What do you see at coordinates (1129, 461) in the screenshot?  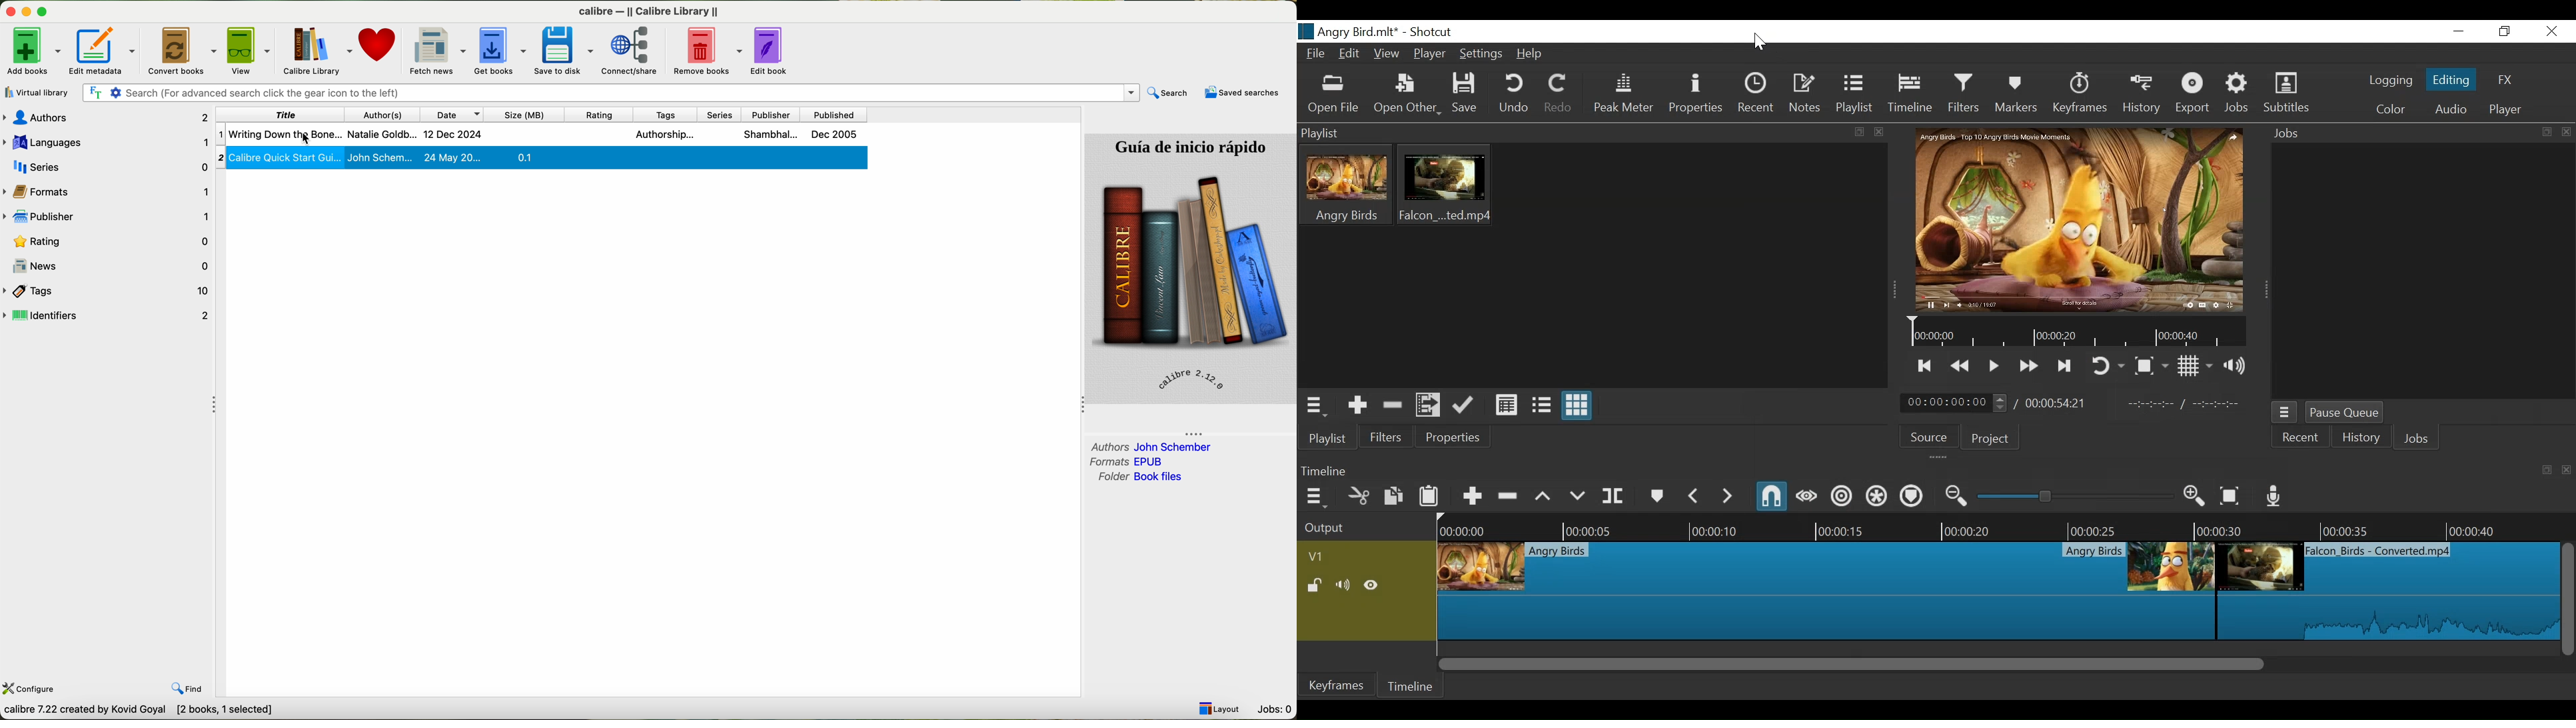 I see `formats` at bounding box center [1129, 461].